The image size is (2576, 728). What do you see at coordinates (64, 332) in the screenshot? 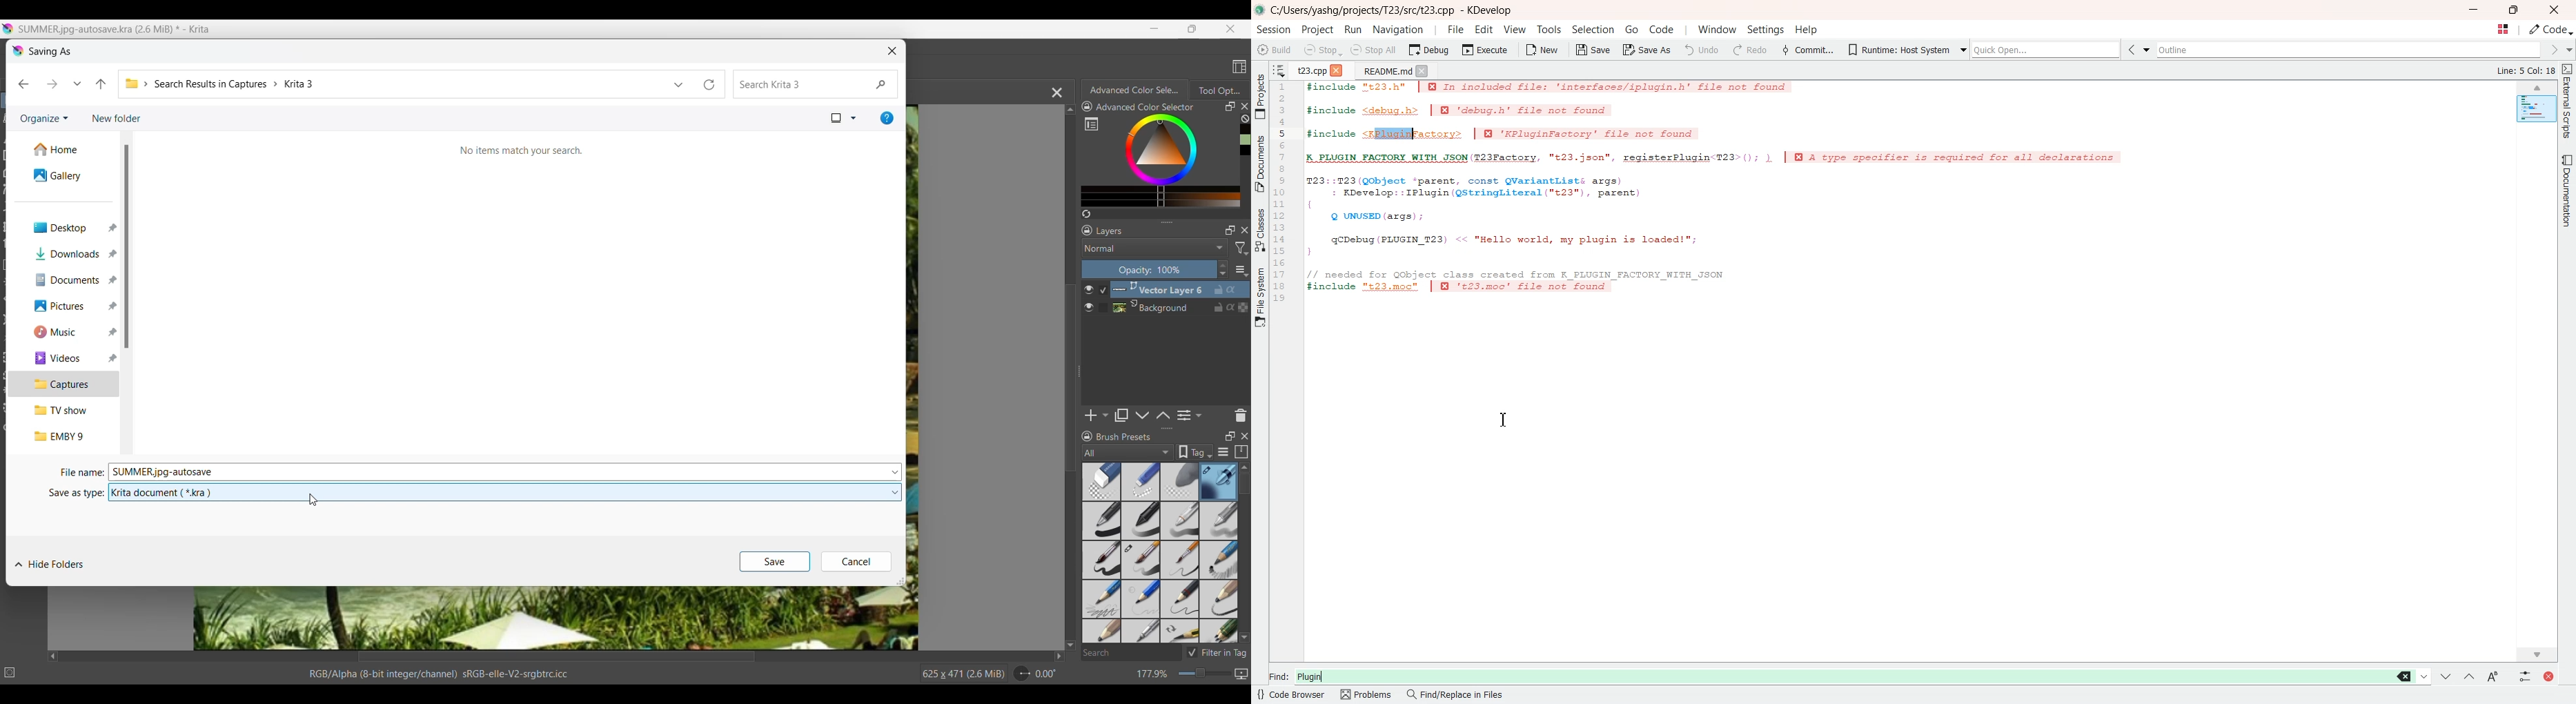
I see `Music folder` at bounding box center [64, 332].